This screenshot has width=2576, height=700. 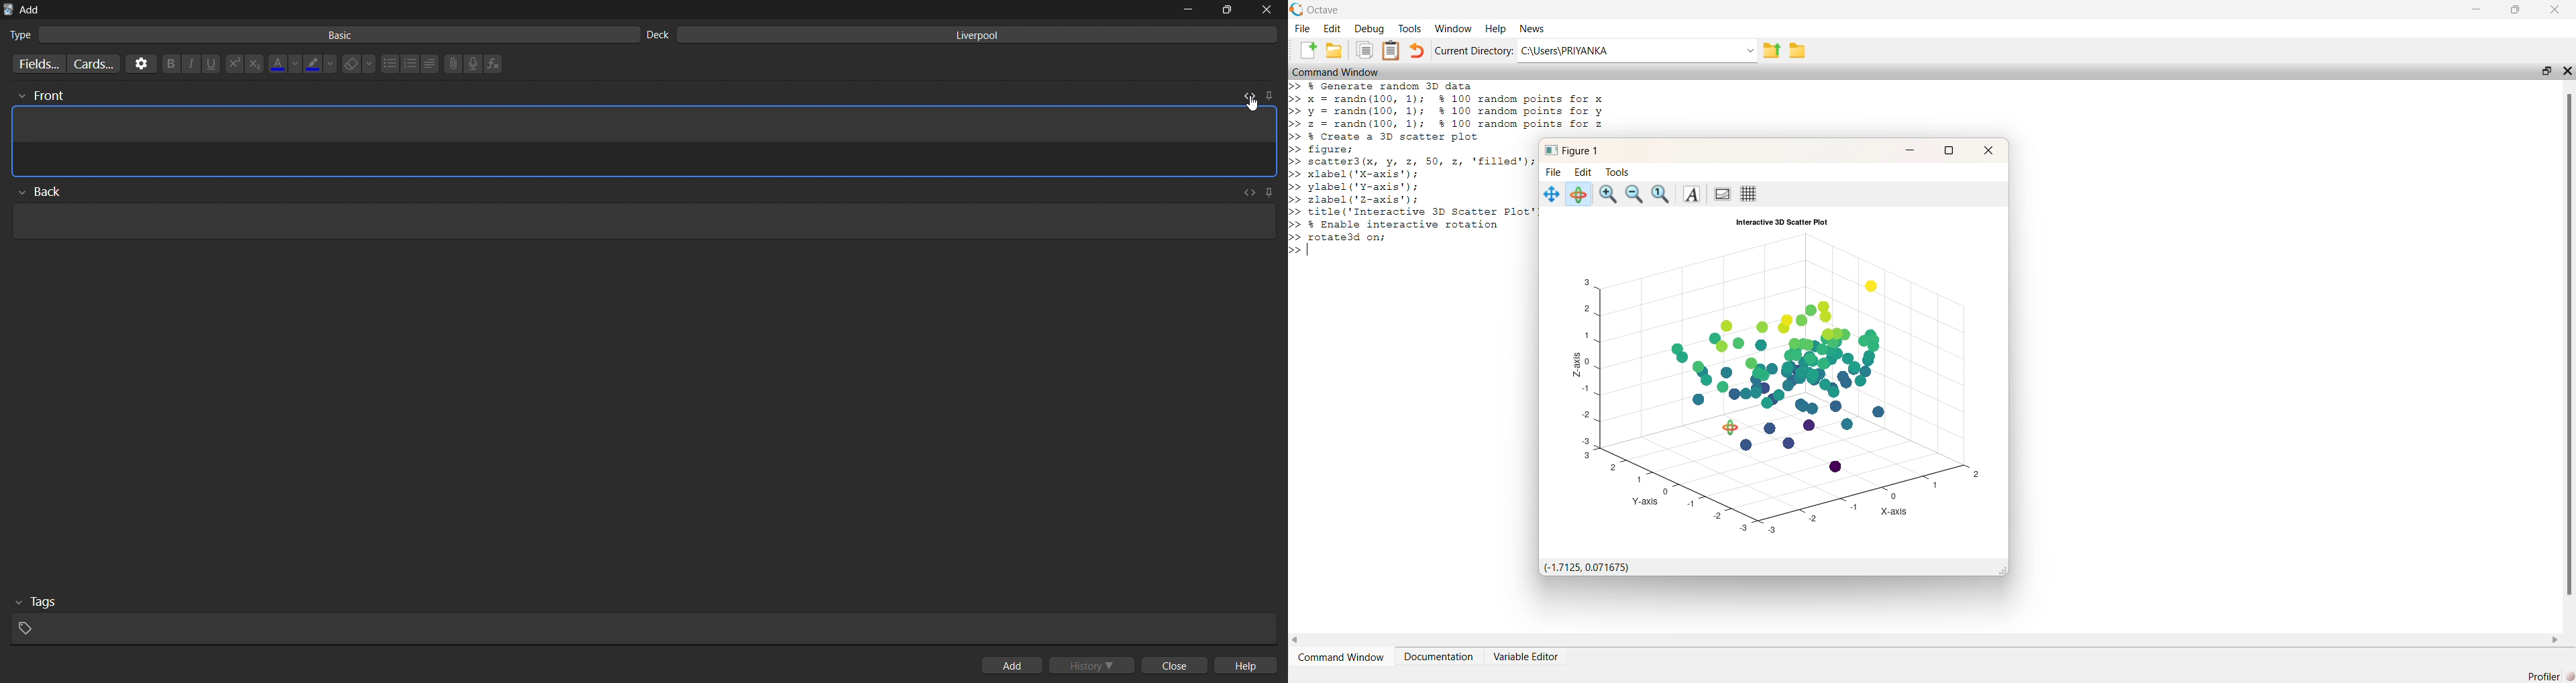 I want to click on superscript, so click(x=233, y=64).